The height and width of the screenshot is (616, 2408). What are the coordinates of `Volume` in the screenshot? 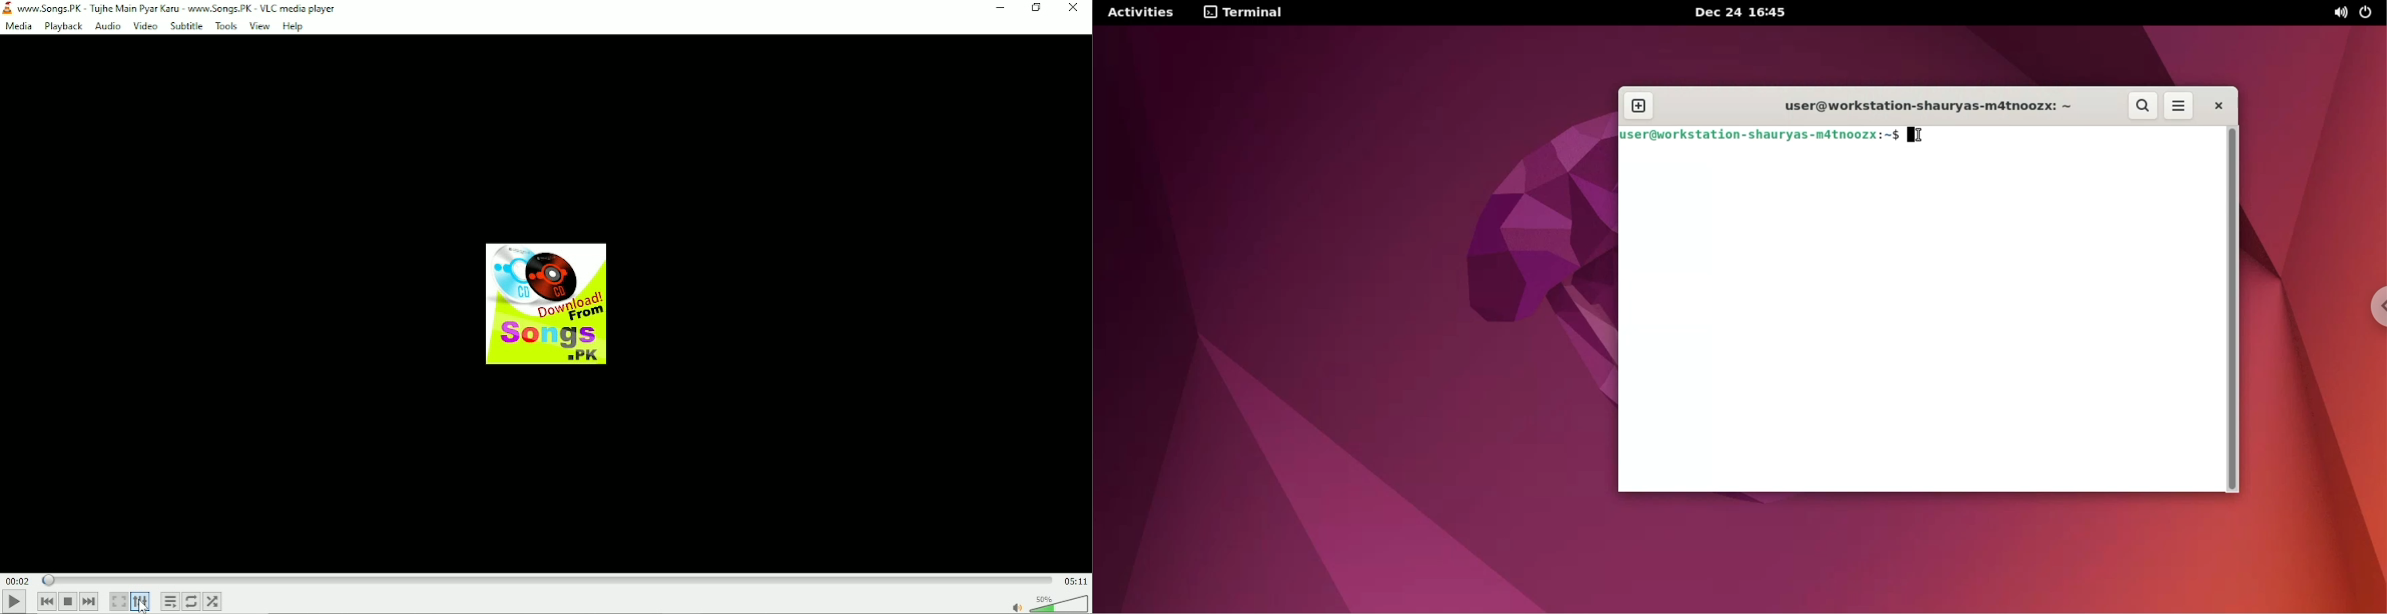 It's located at (1059, 604).